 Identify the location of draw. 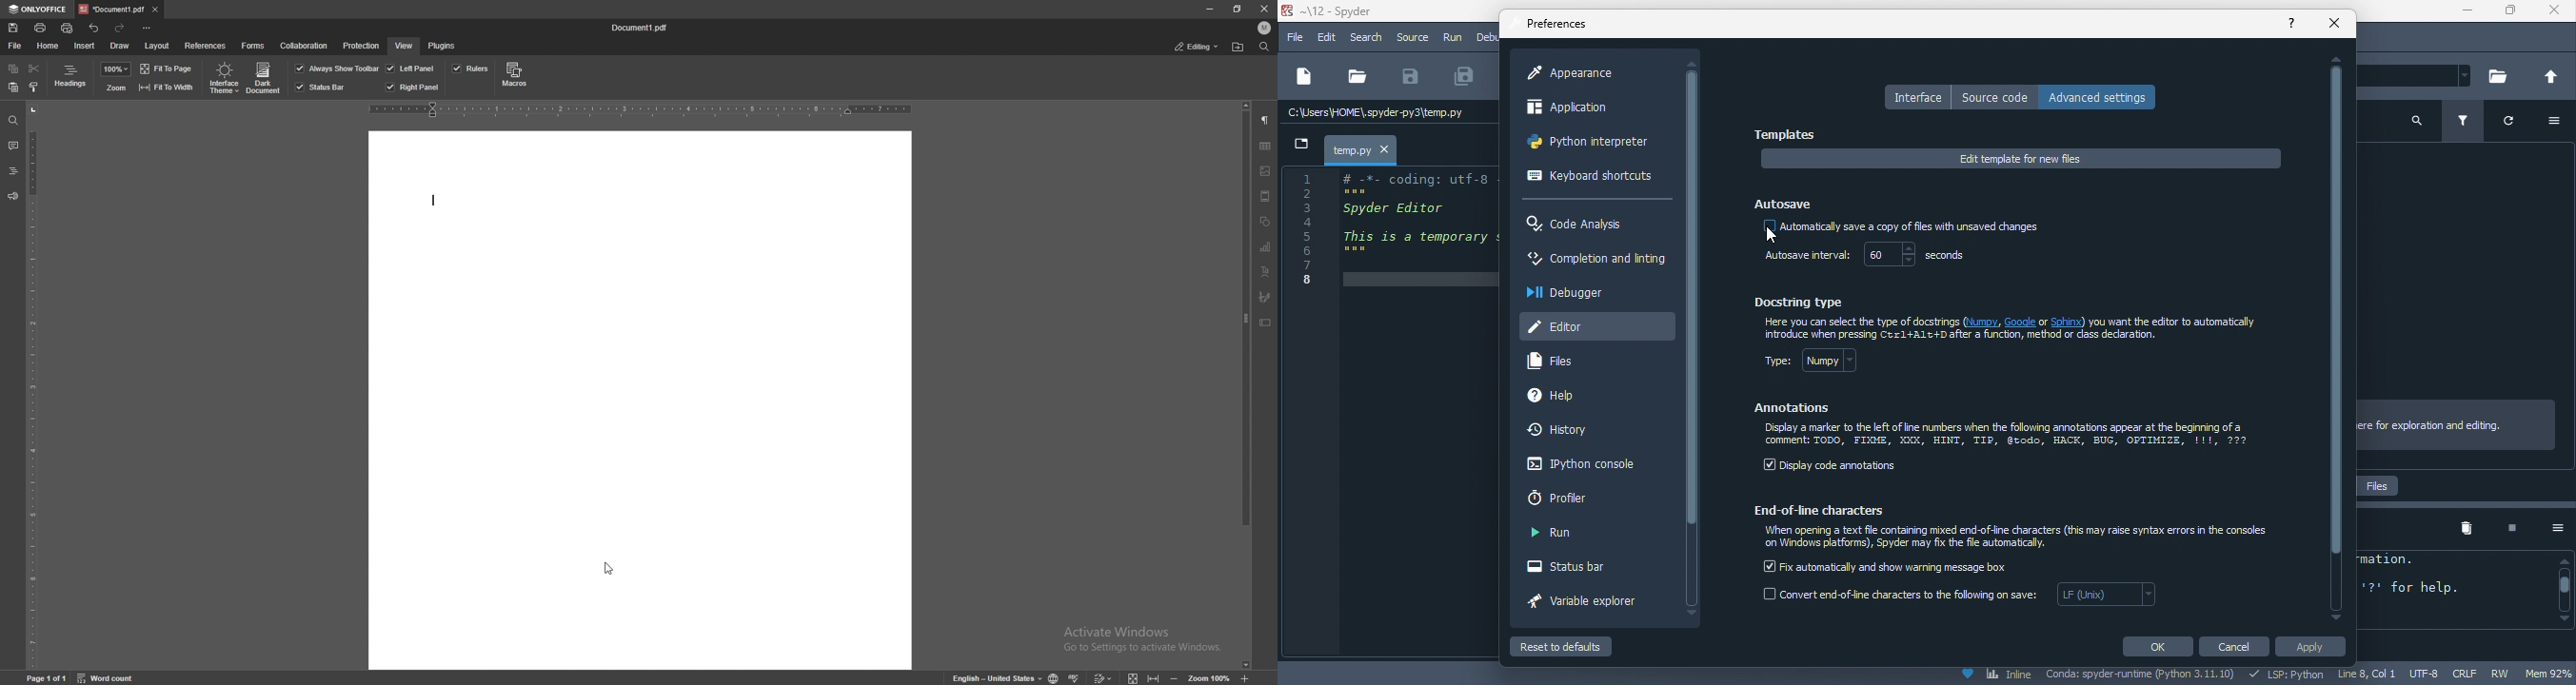
(121, 45).